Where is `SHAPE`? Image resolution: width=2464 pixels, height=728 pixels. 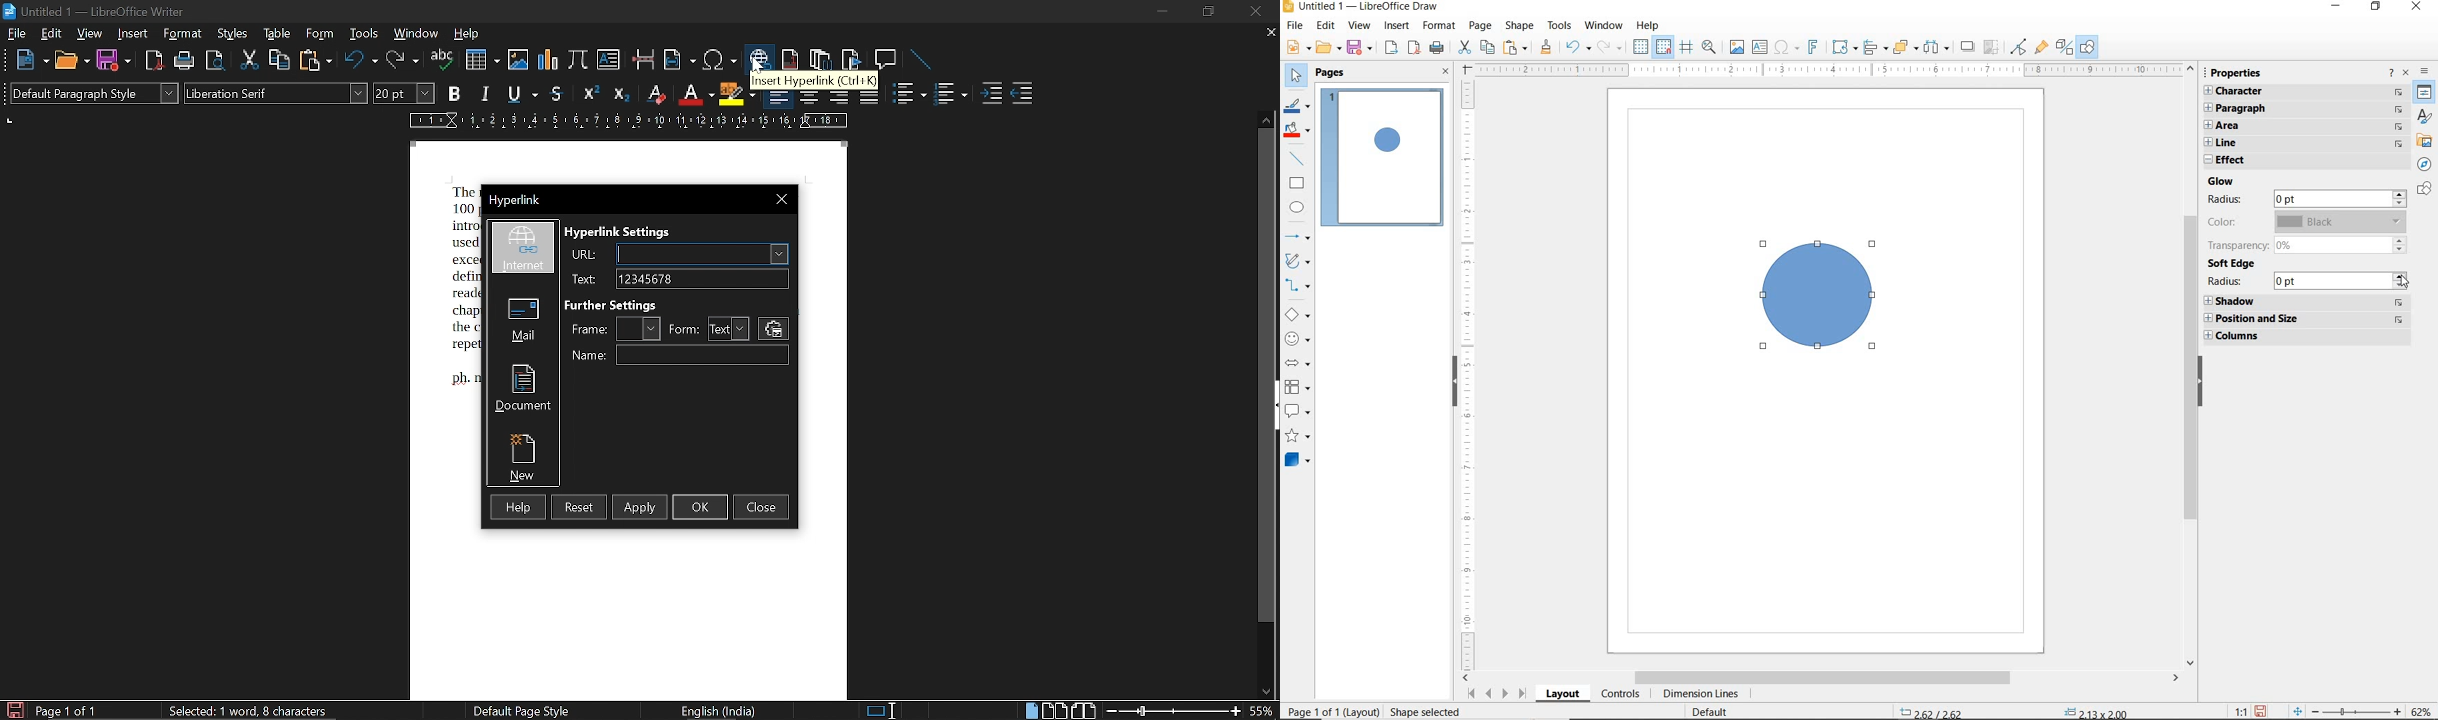
SHAPE is located at coordinates (1520, 26).